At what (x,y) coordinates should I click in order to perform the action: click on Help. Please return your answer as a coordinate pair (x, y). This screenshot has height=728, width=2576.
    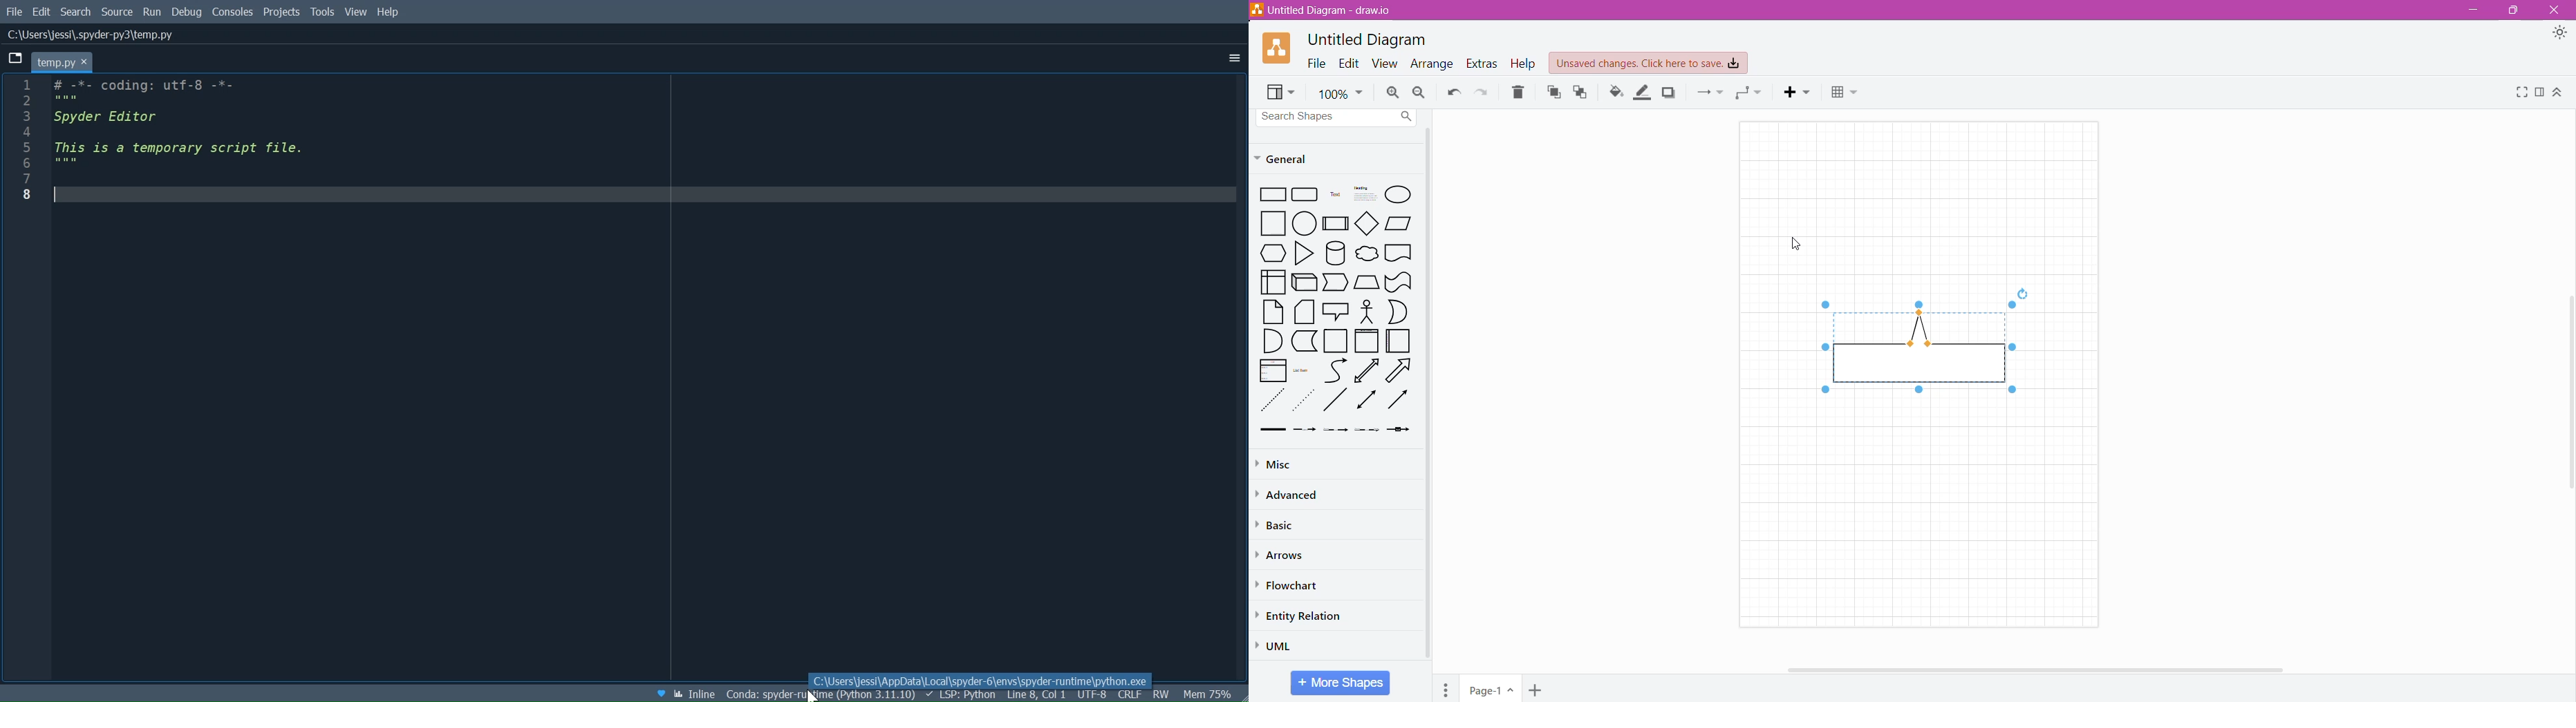
    Looking at the image, I should click on (391, 11).